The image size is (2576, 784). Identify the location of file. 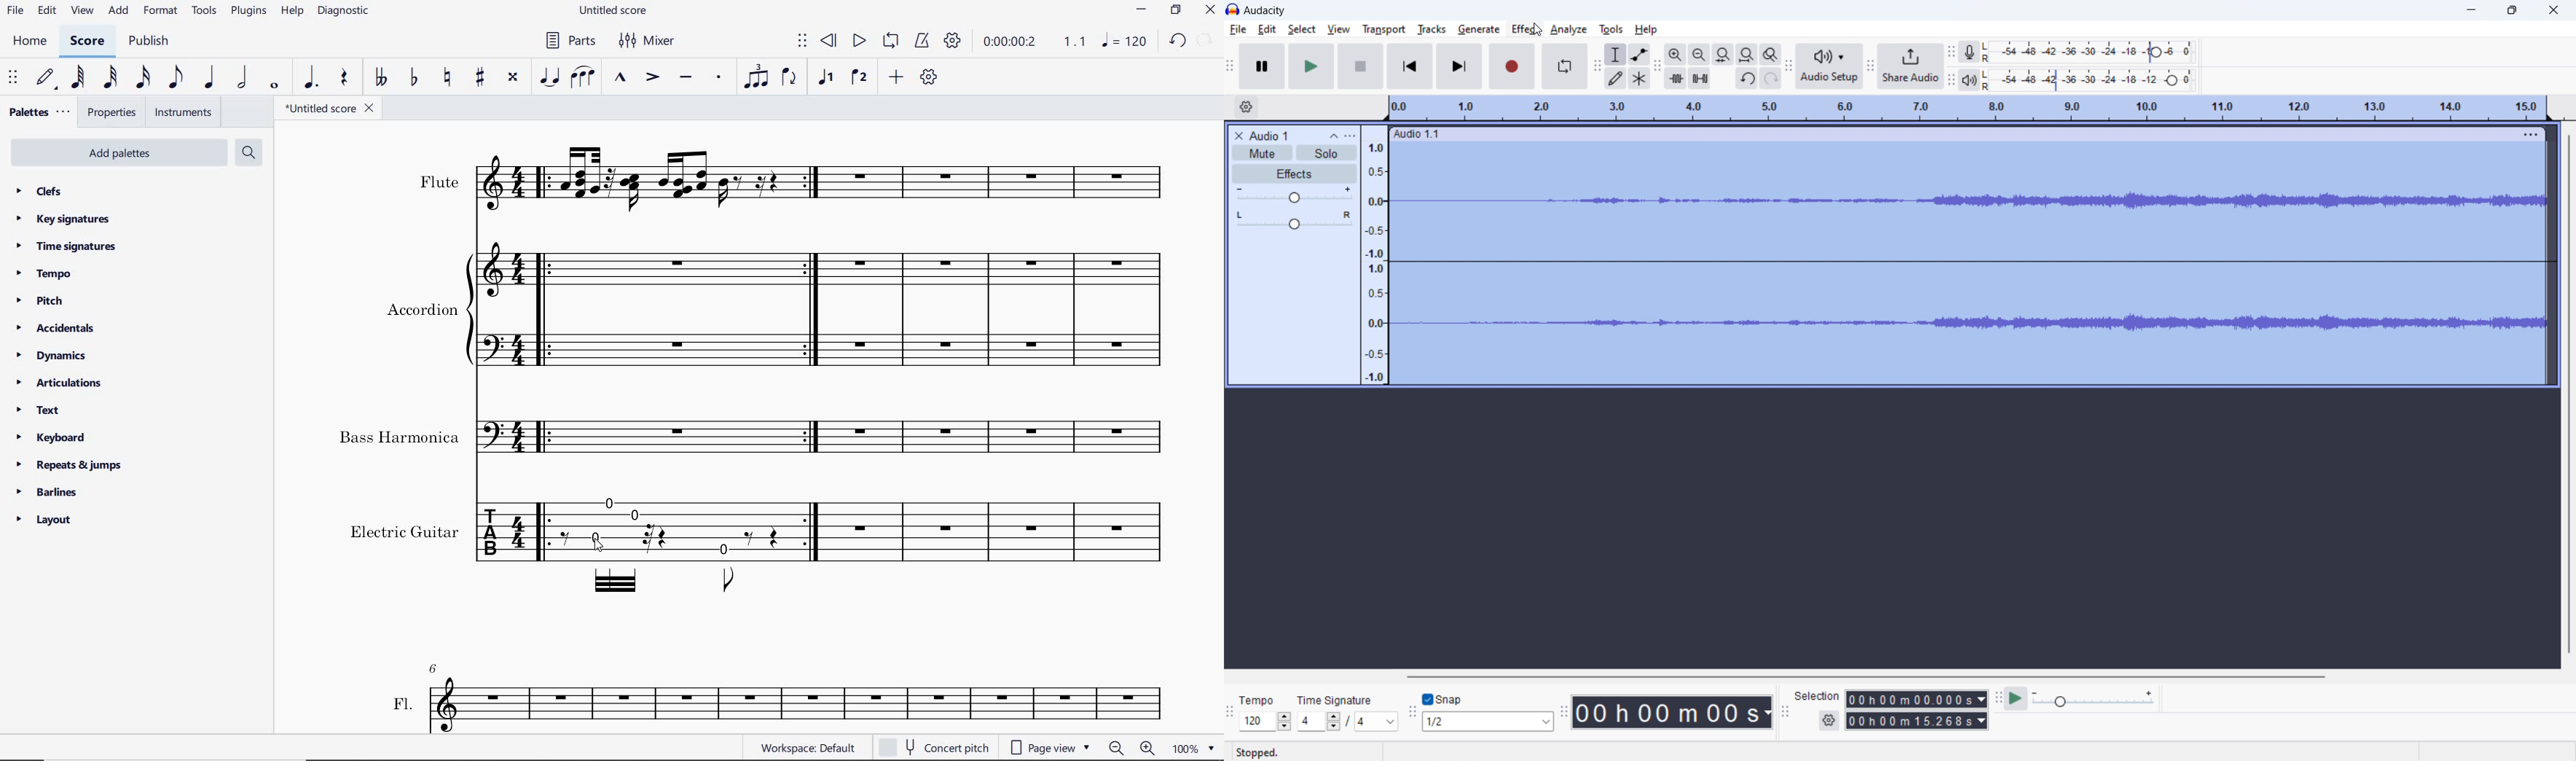
(1239, 30).